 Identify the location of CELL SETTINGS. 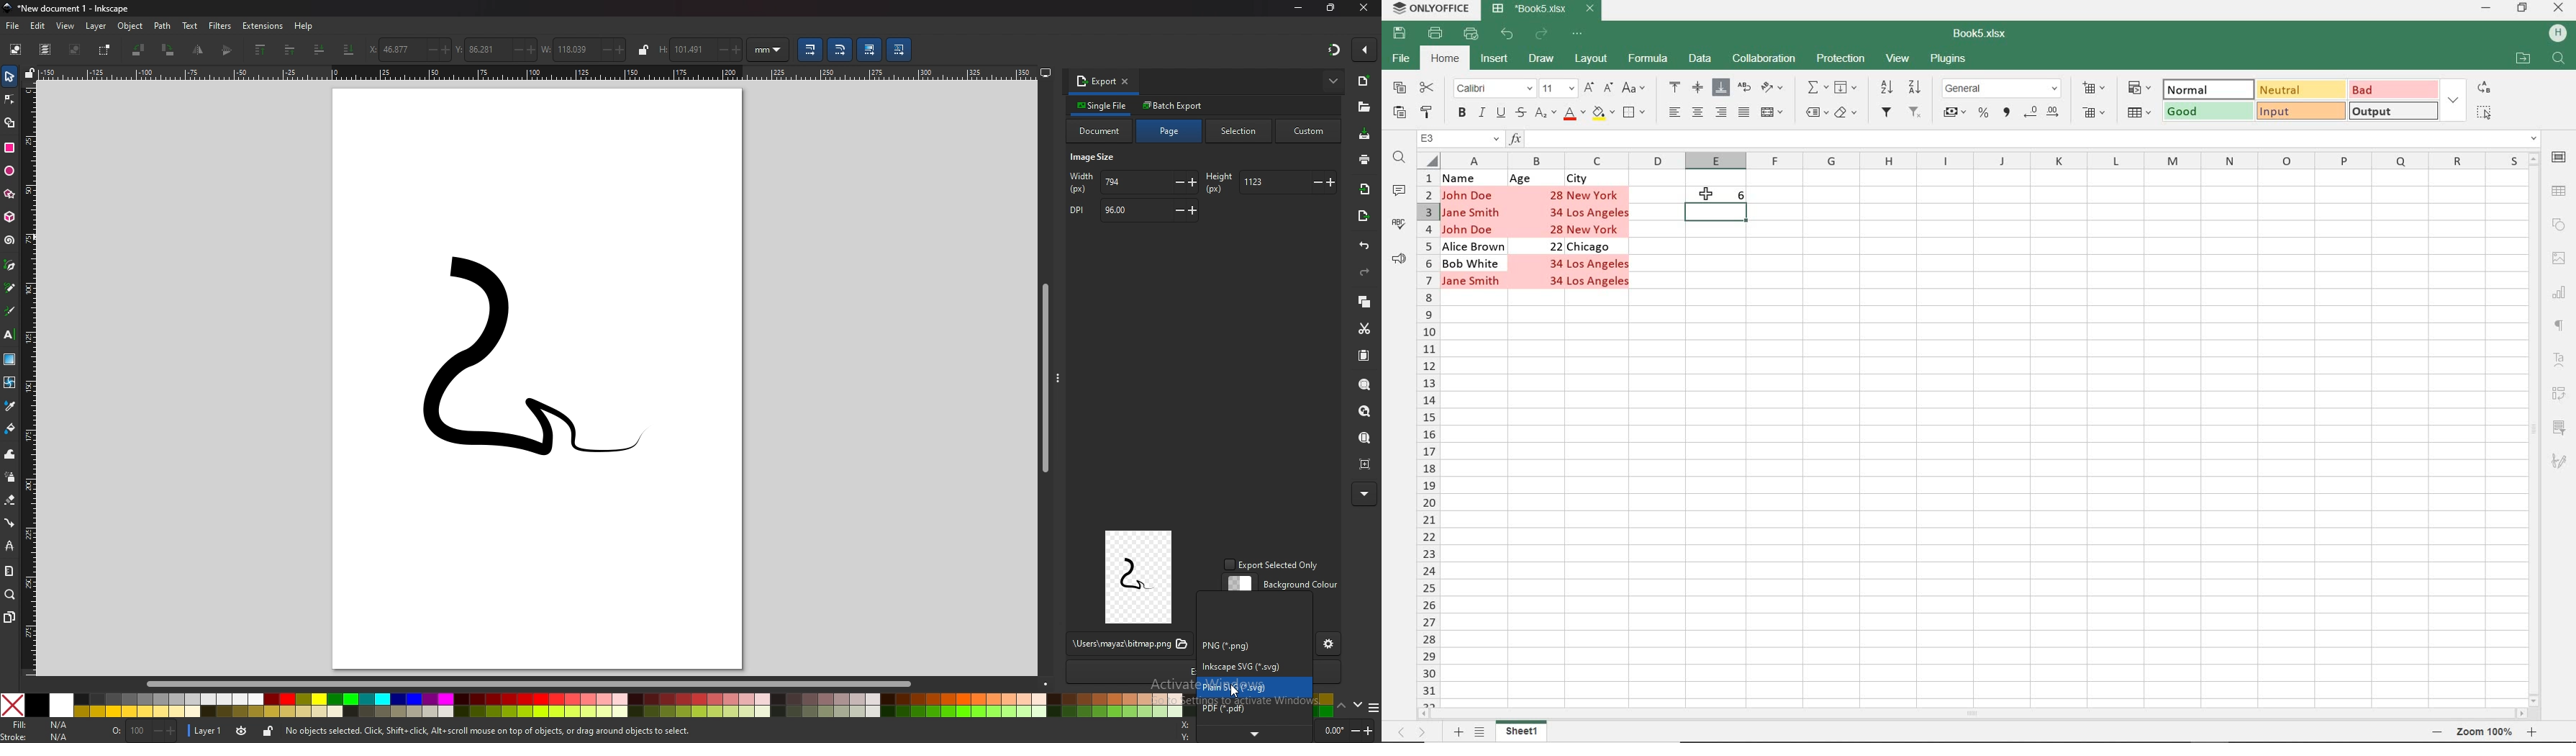
(2558, 157).